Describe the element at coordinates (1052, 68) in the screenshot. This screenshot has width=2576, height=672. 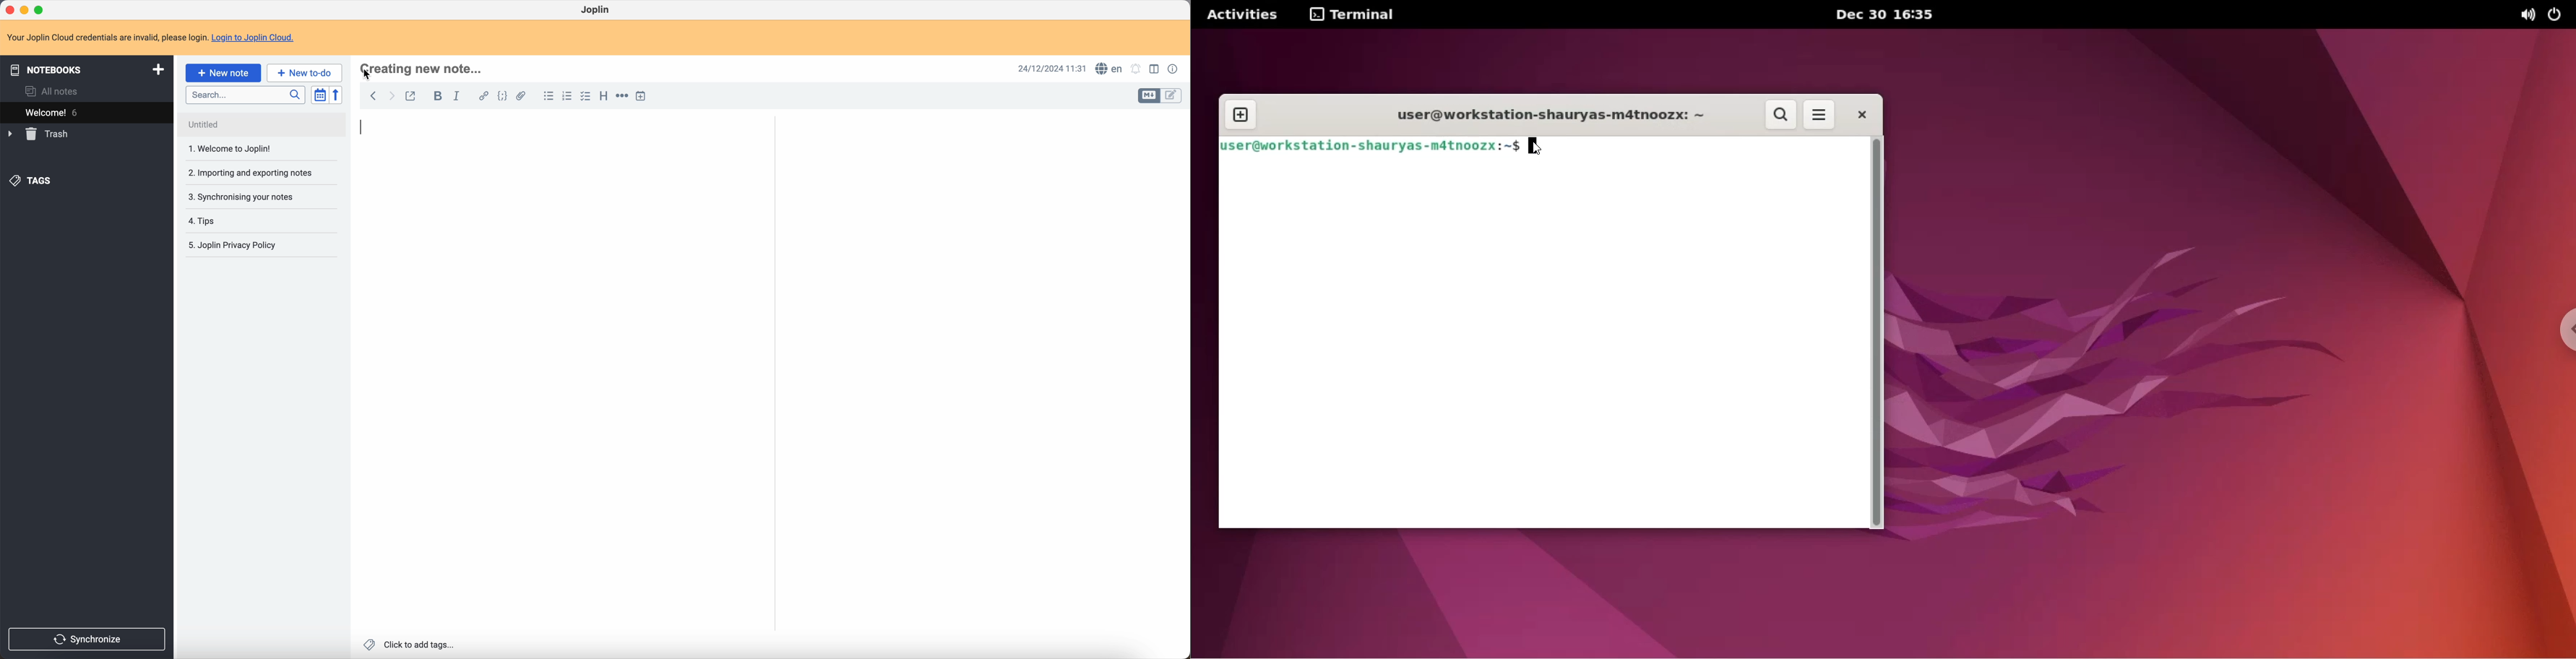
I see `date and hour` at that location.